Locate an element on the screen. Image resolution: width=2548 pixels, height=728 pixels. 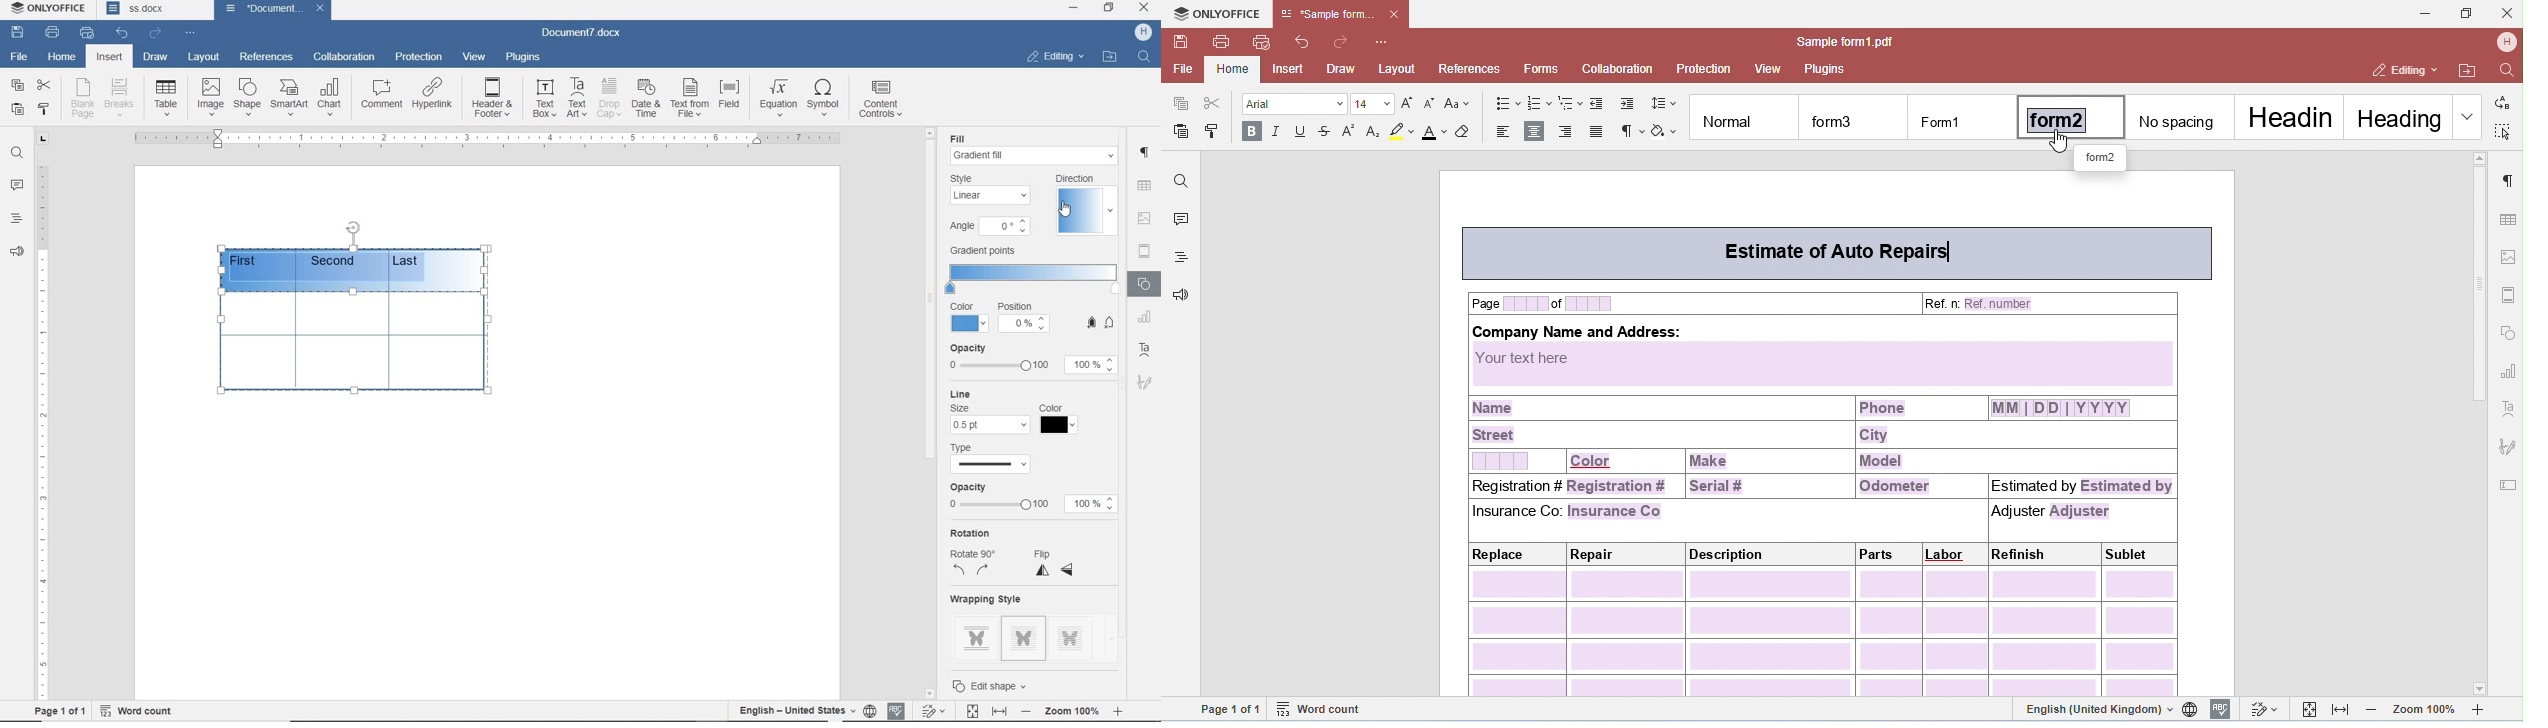
0.5 pt is located at coordinates (994, 425).